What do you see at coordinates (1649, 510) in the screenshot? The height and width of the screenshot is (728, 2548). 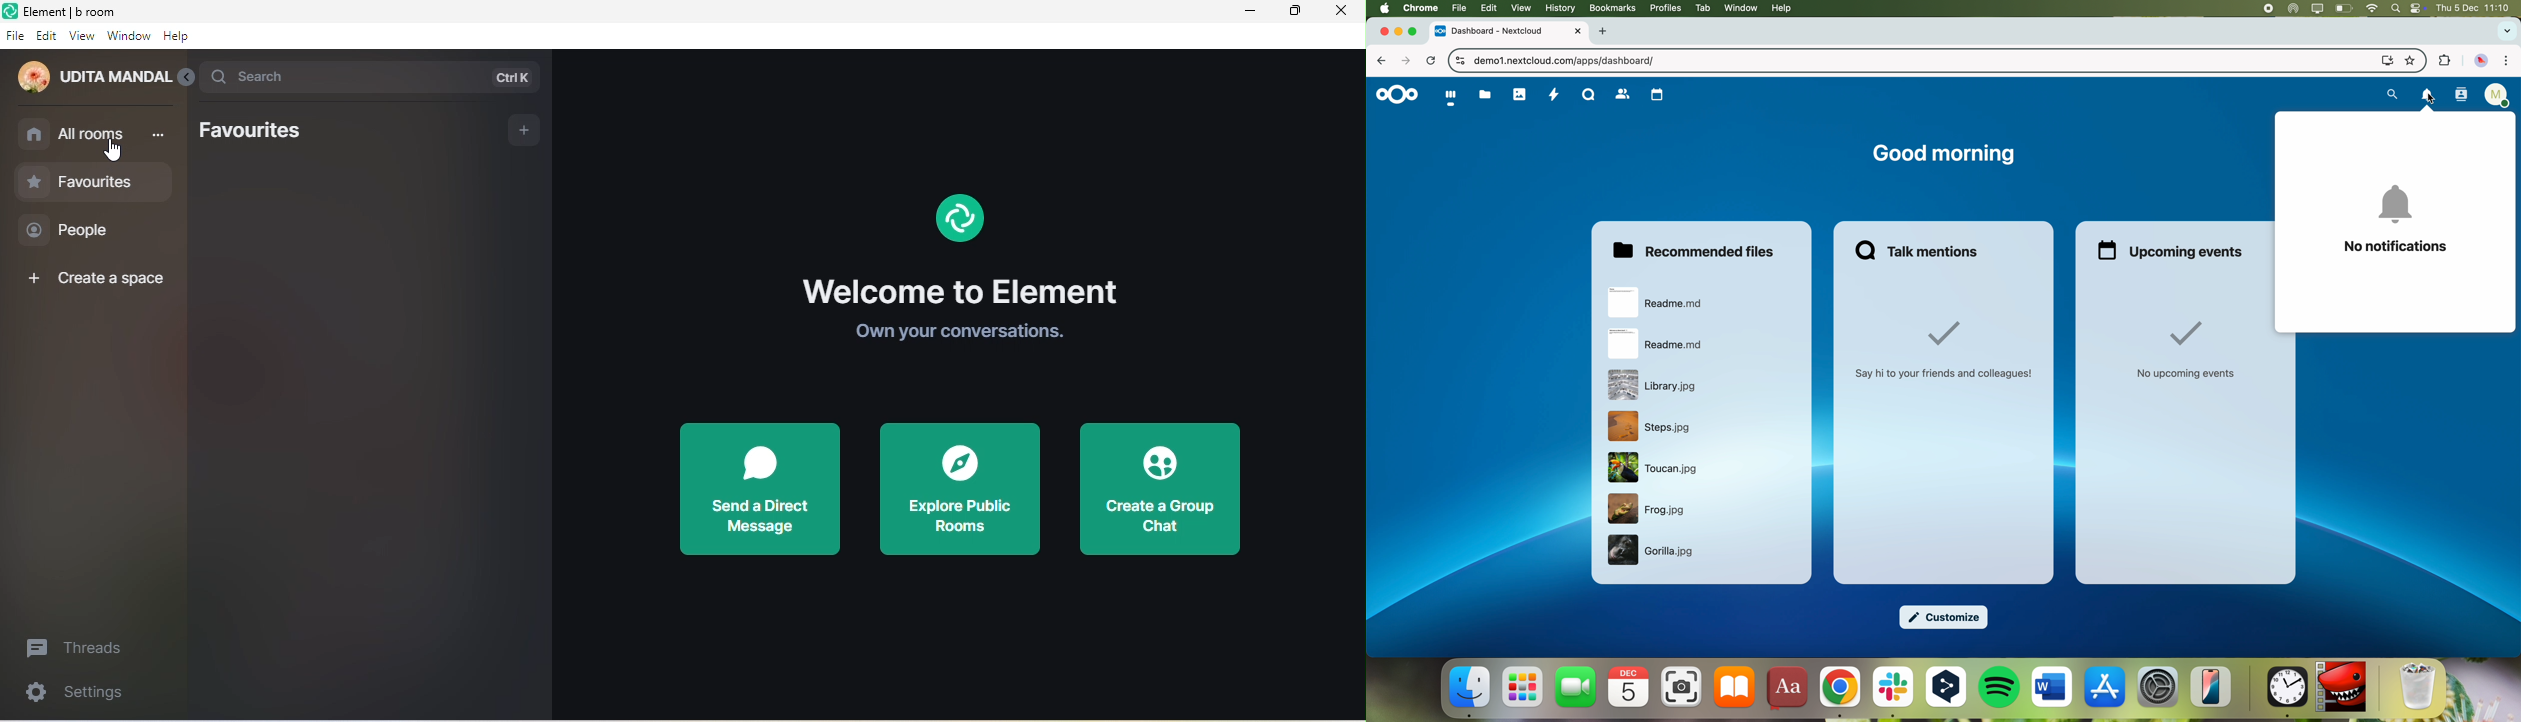 I see `file` at bounding box center [1649, 510].